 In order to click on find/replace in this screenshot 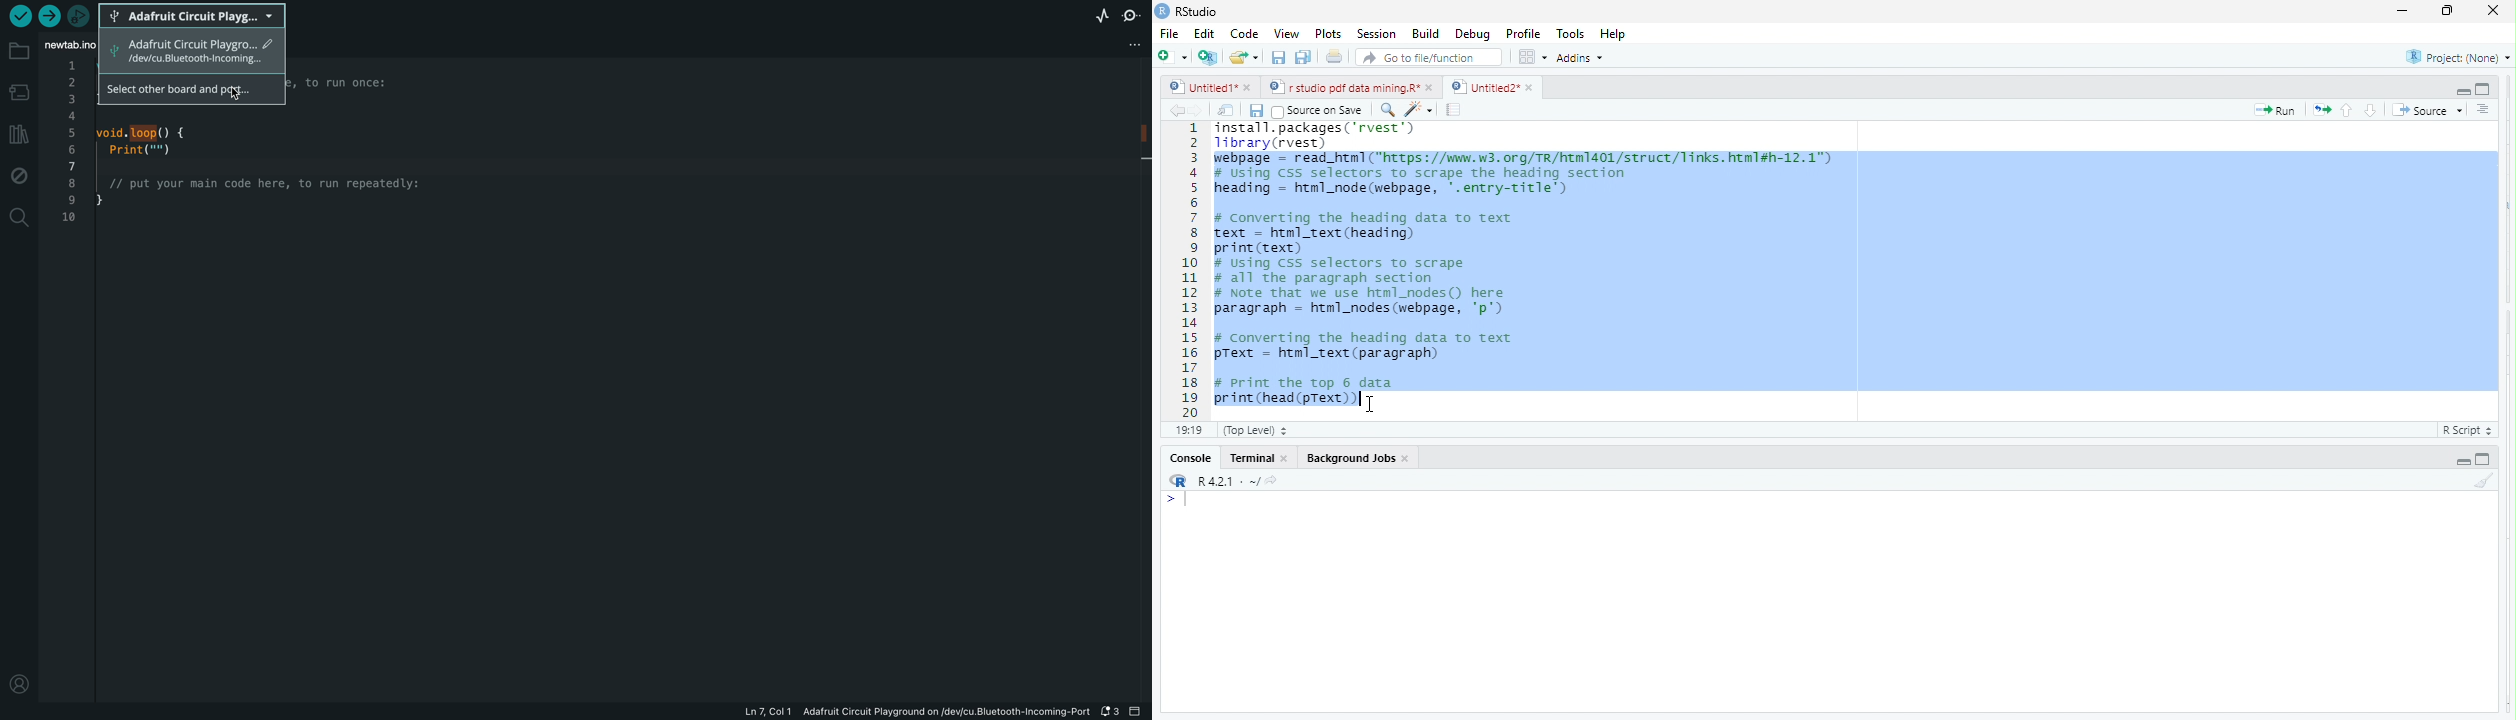, I will do `click(1386, 109)`.